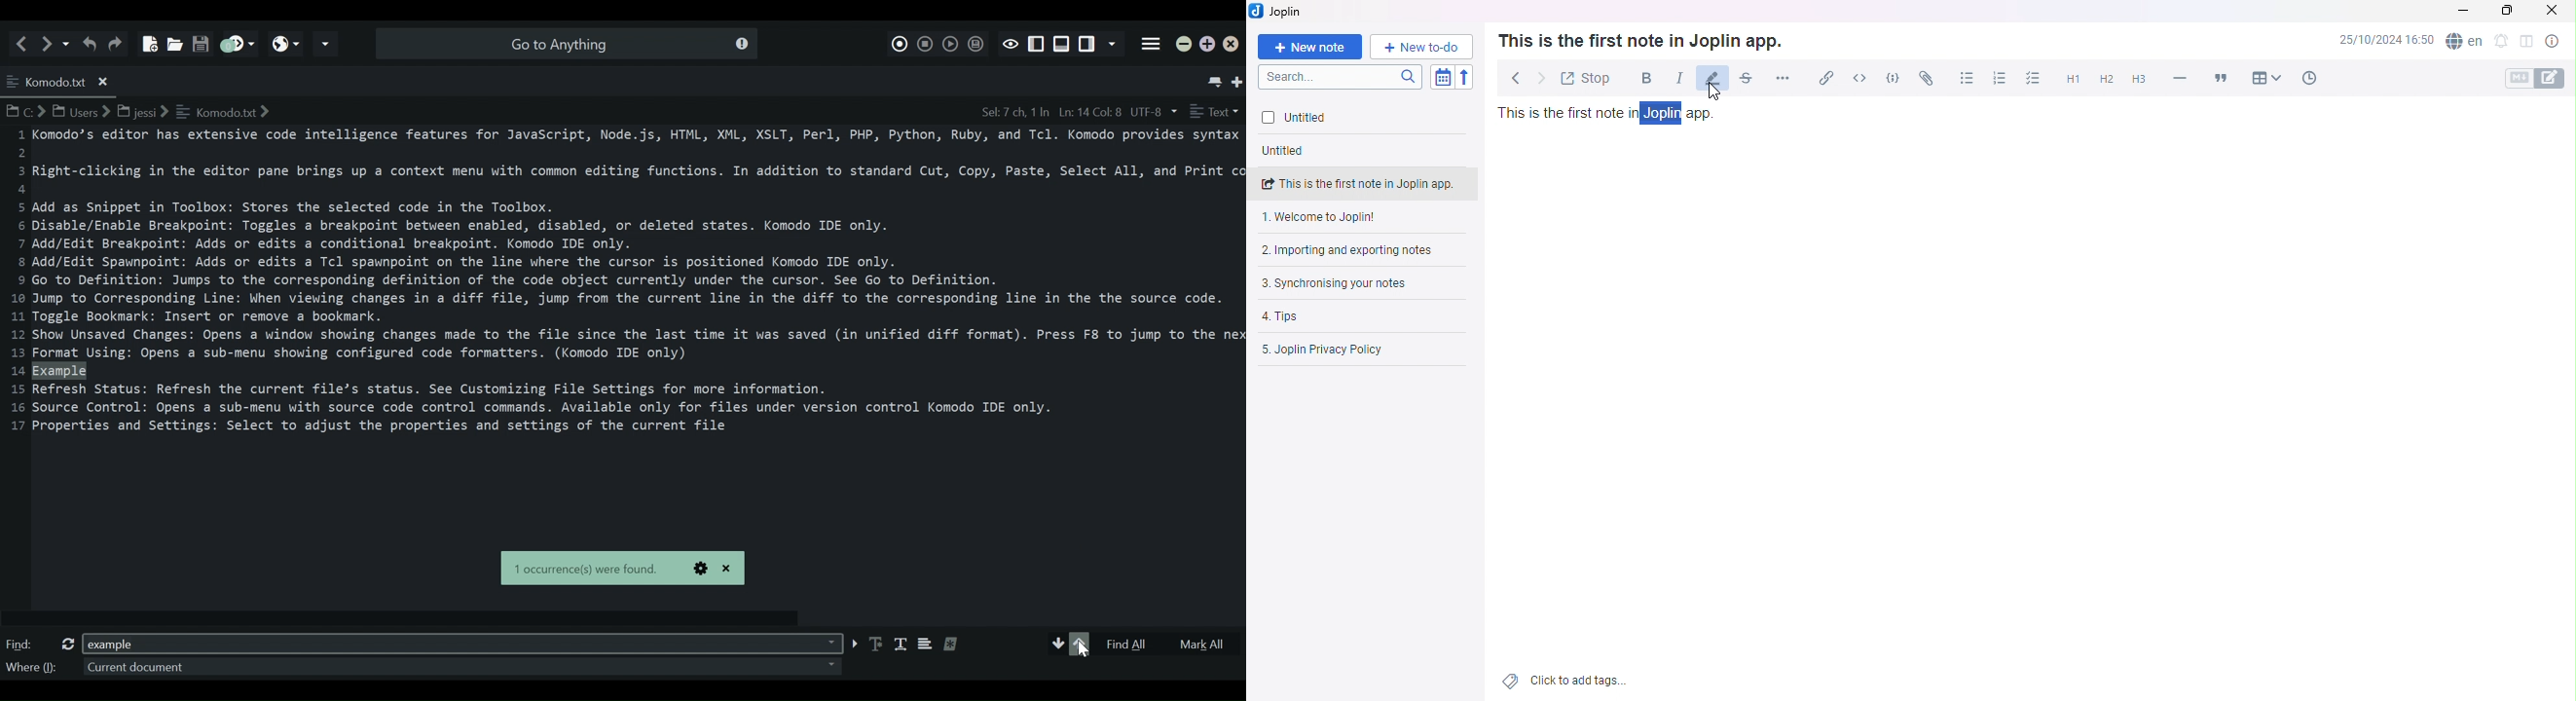 The image size is (2576, 728). What do you see at coordinates (2180, 78) in the screenshot?
I see `Horizontal line` at bounding box center [2180, 78].